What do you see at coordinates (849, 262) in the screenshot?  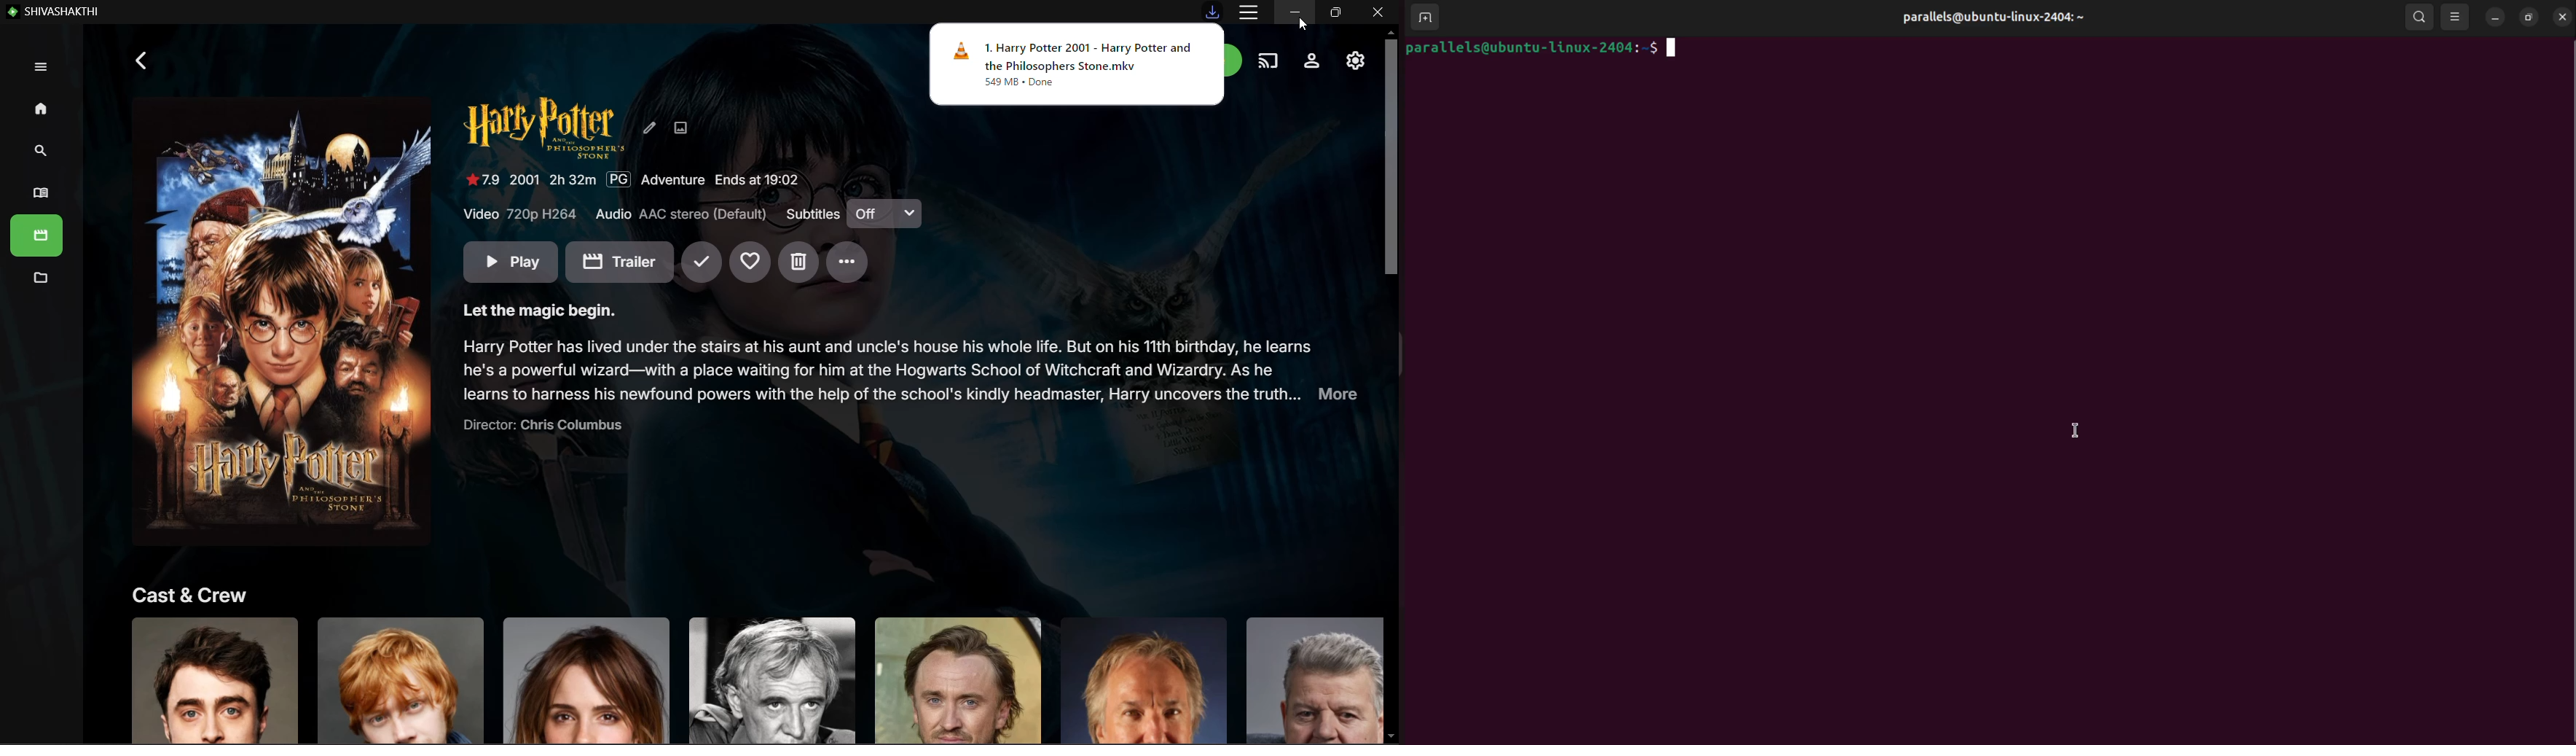 I see `More` at bounding box center [849, 262].